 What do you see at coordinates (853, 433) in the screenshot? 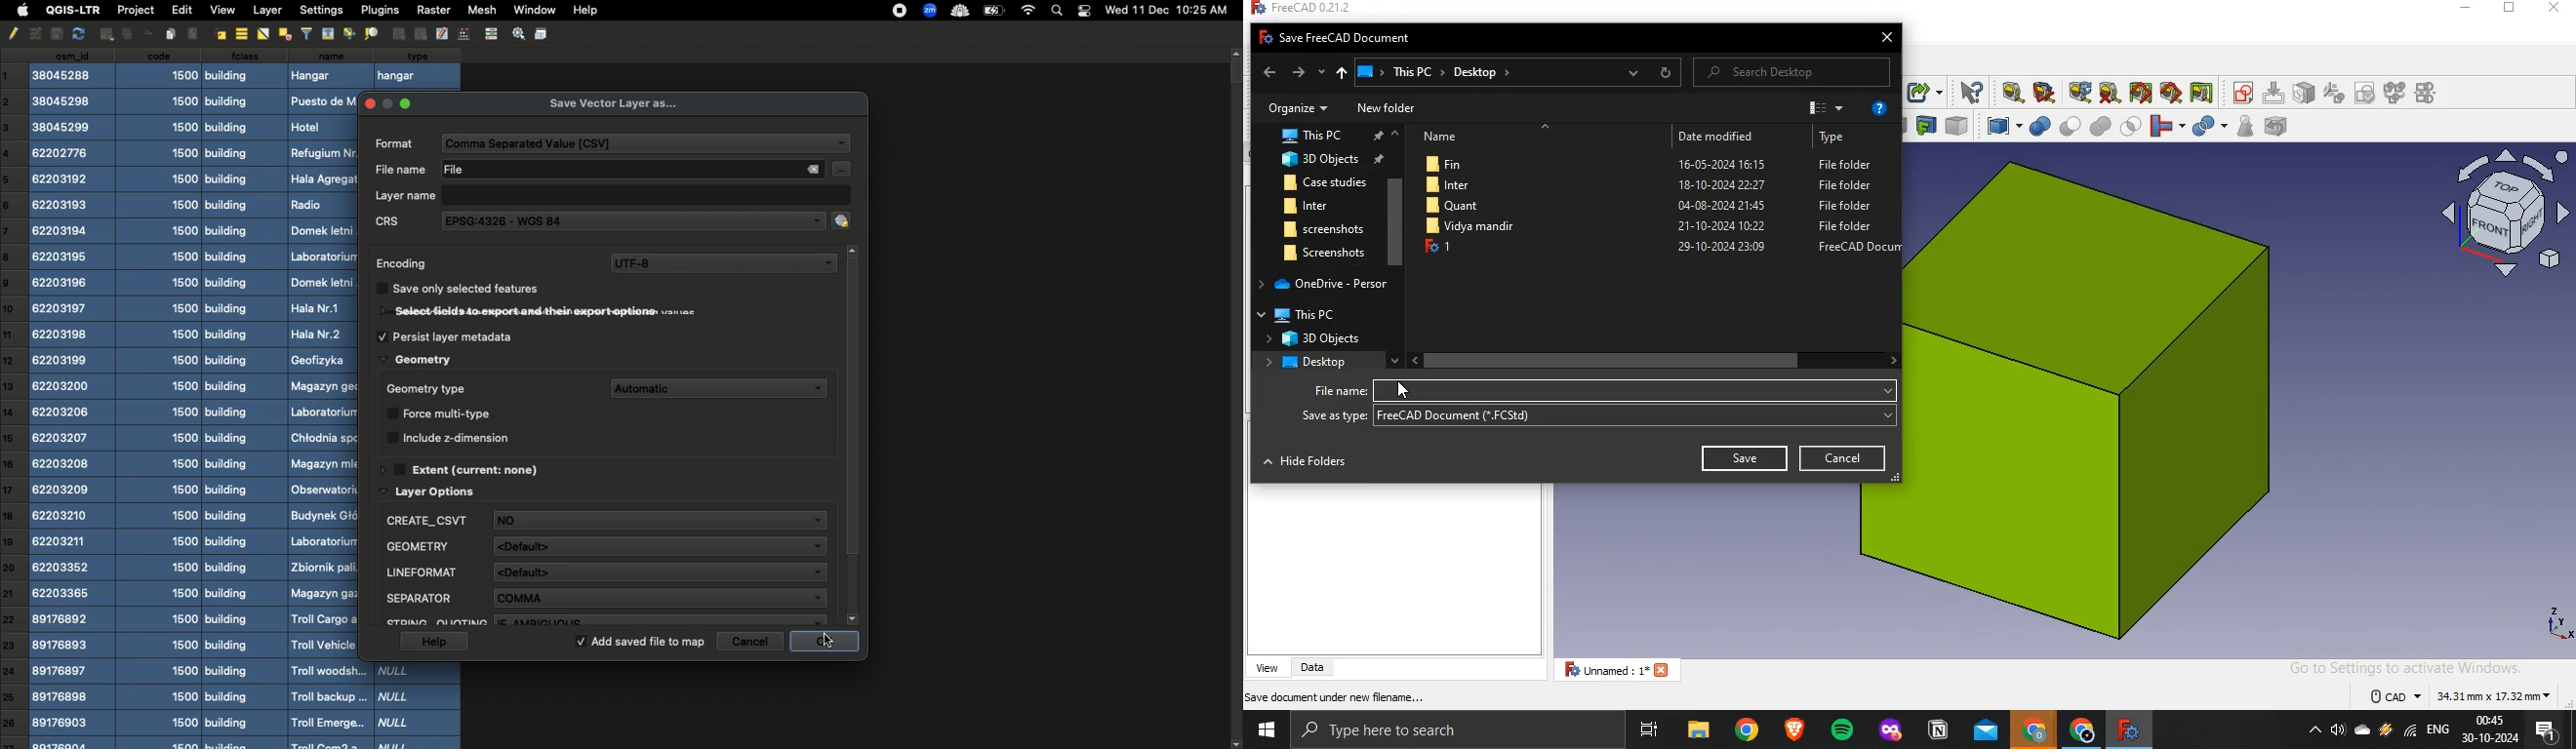
I see `Scroll` at bounding box center [853, 433].